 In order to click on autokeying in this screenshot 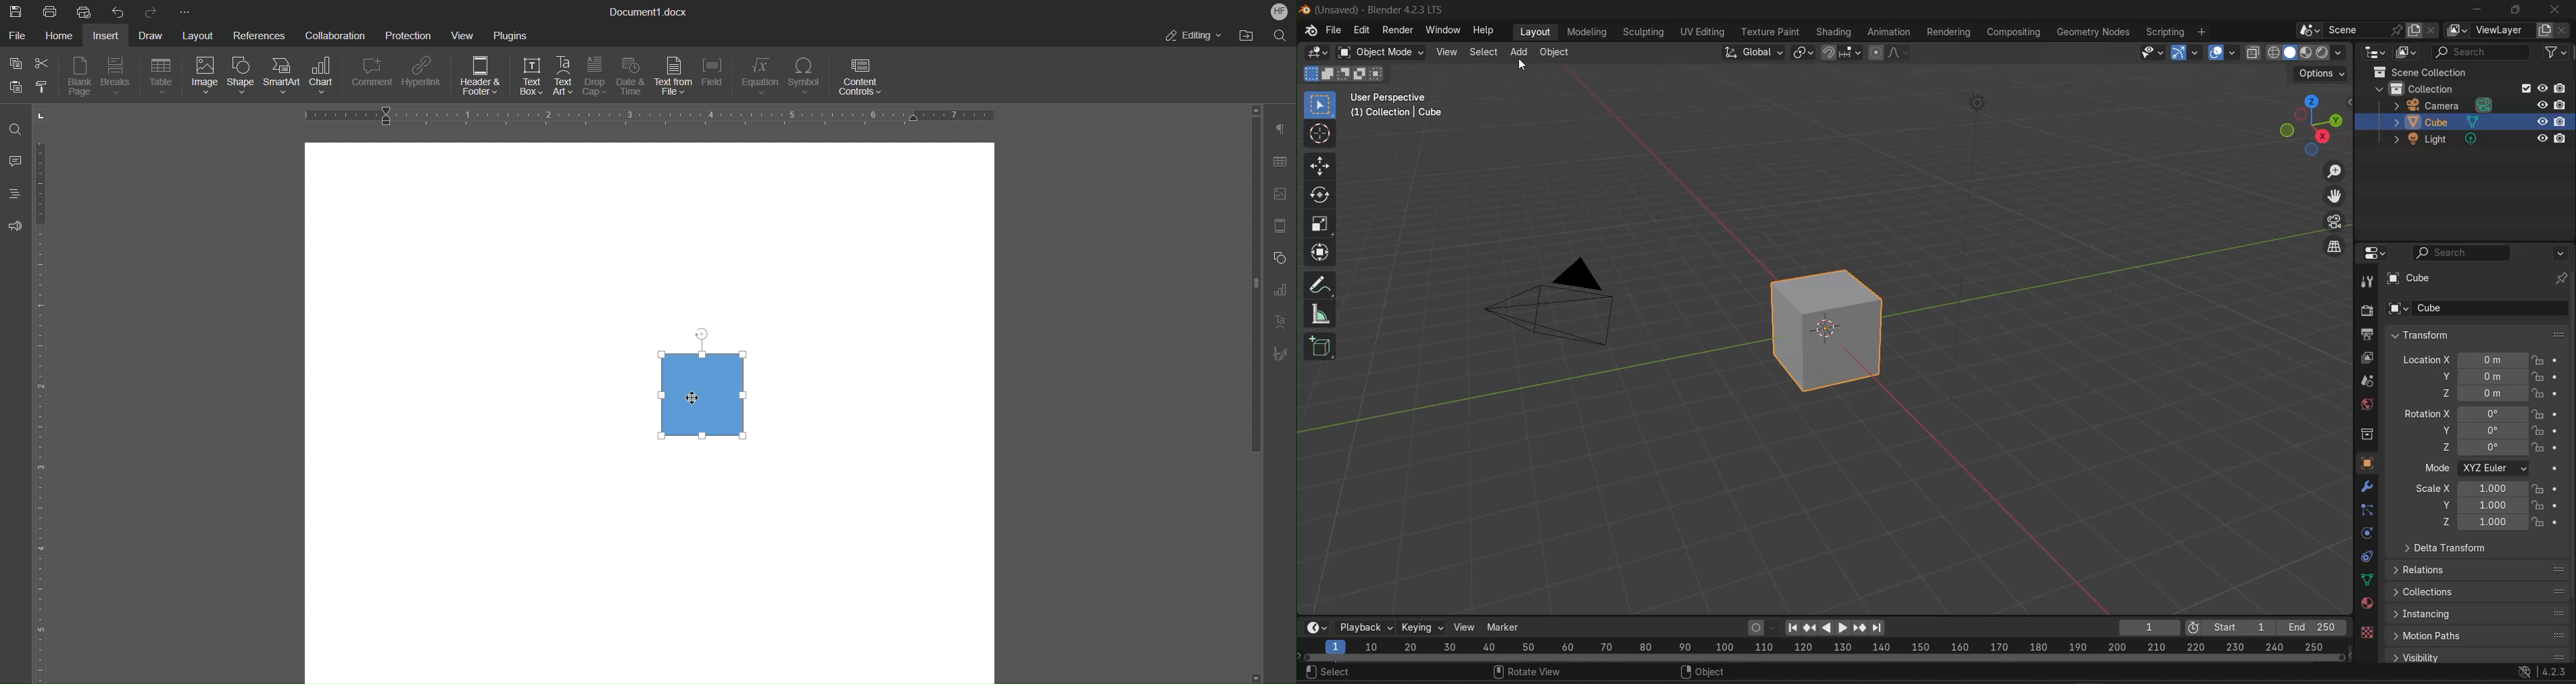, I will do `click(1756, 628)`.